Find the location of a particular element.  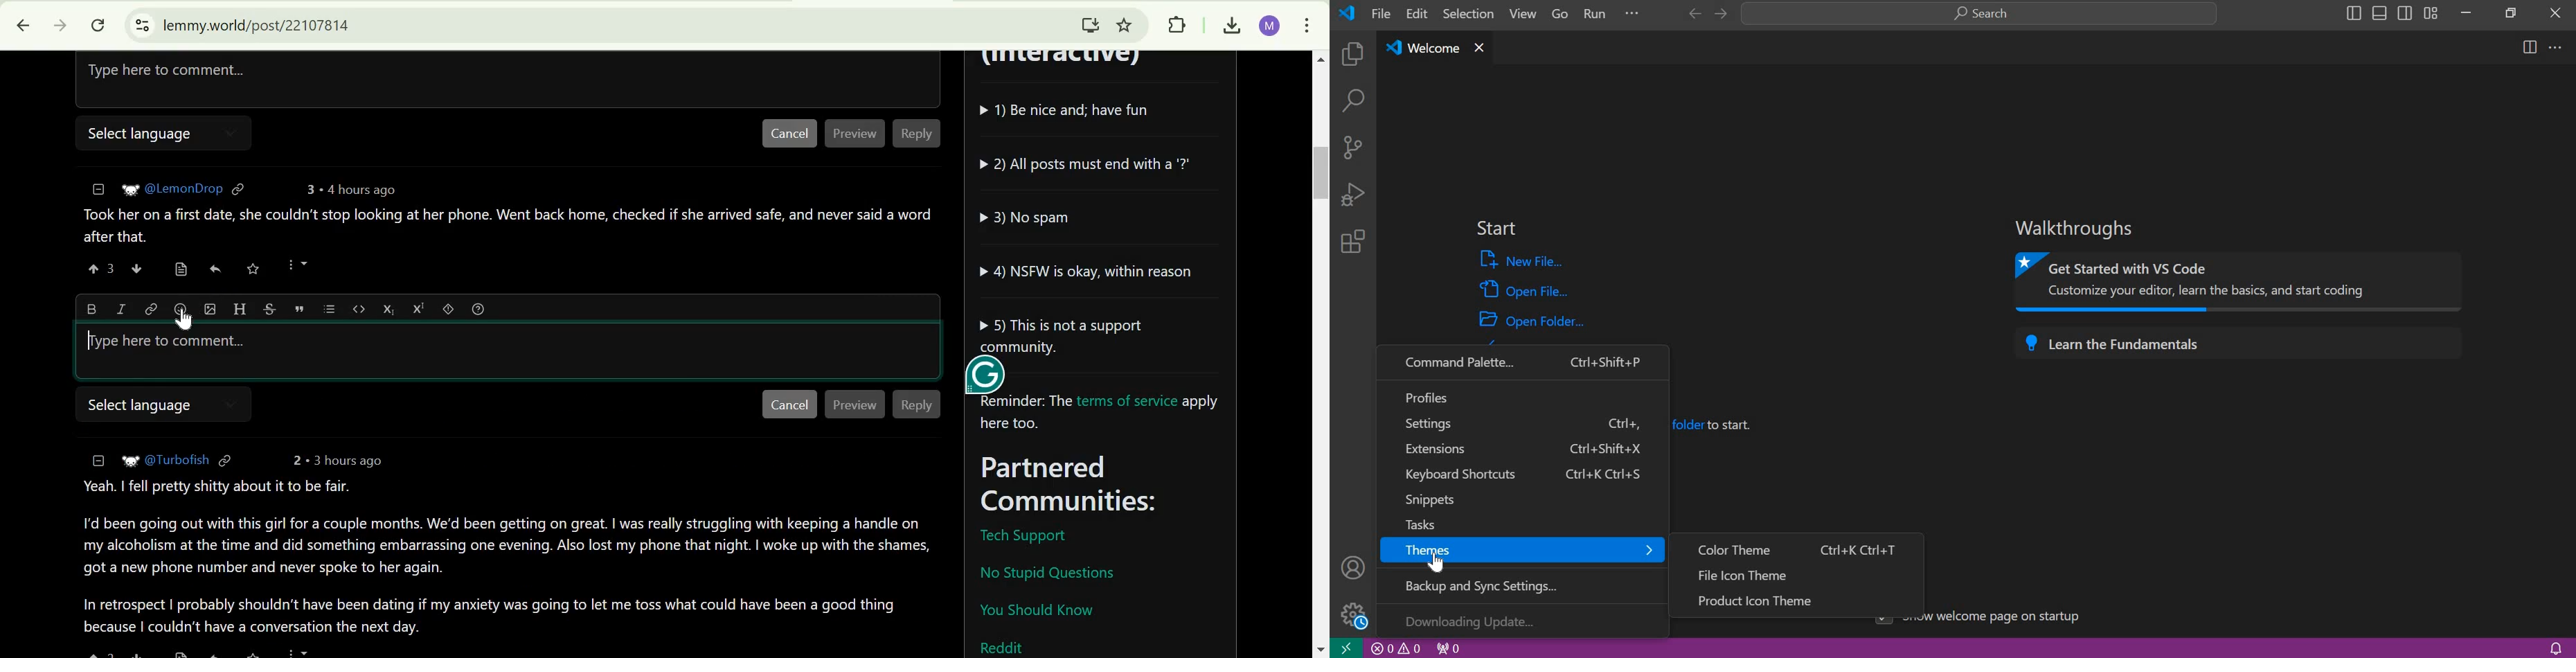

open a remote window is located at coordinates (1345, 647).